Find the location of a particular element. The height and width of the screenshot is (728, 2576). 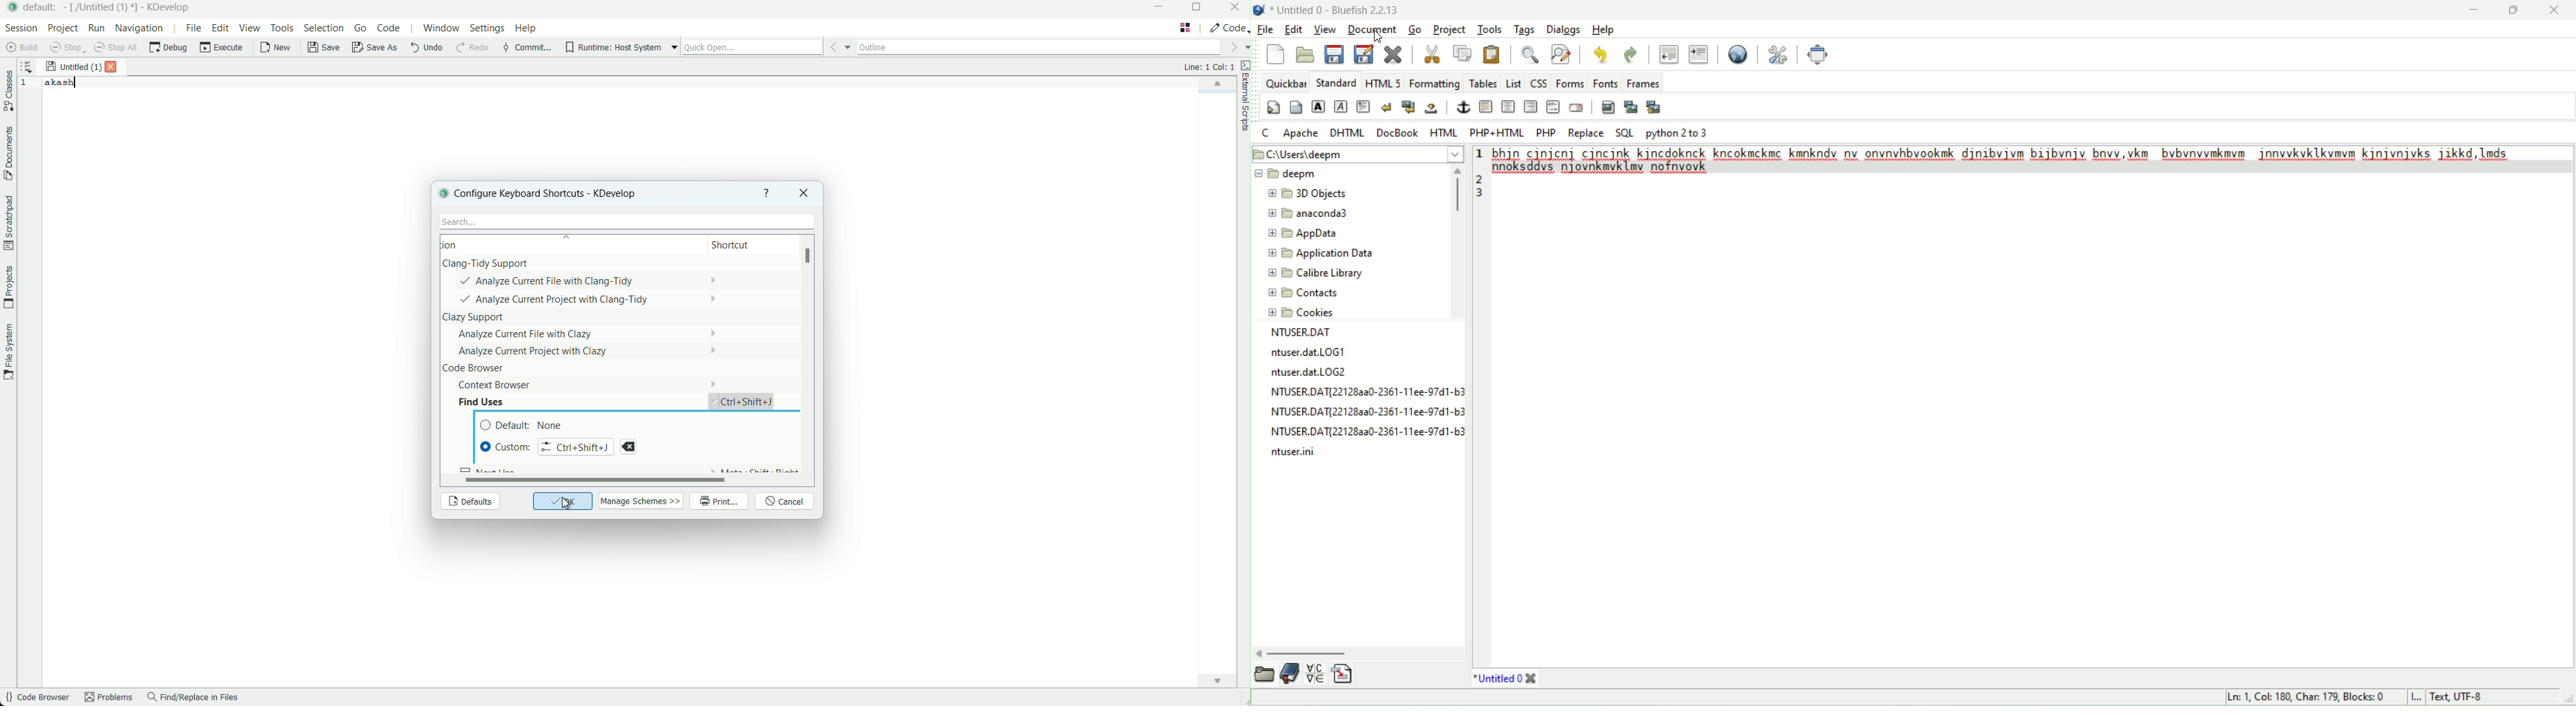

PHP is located at coordinates (1547, 131).